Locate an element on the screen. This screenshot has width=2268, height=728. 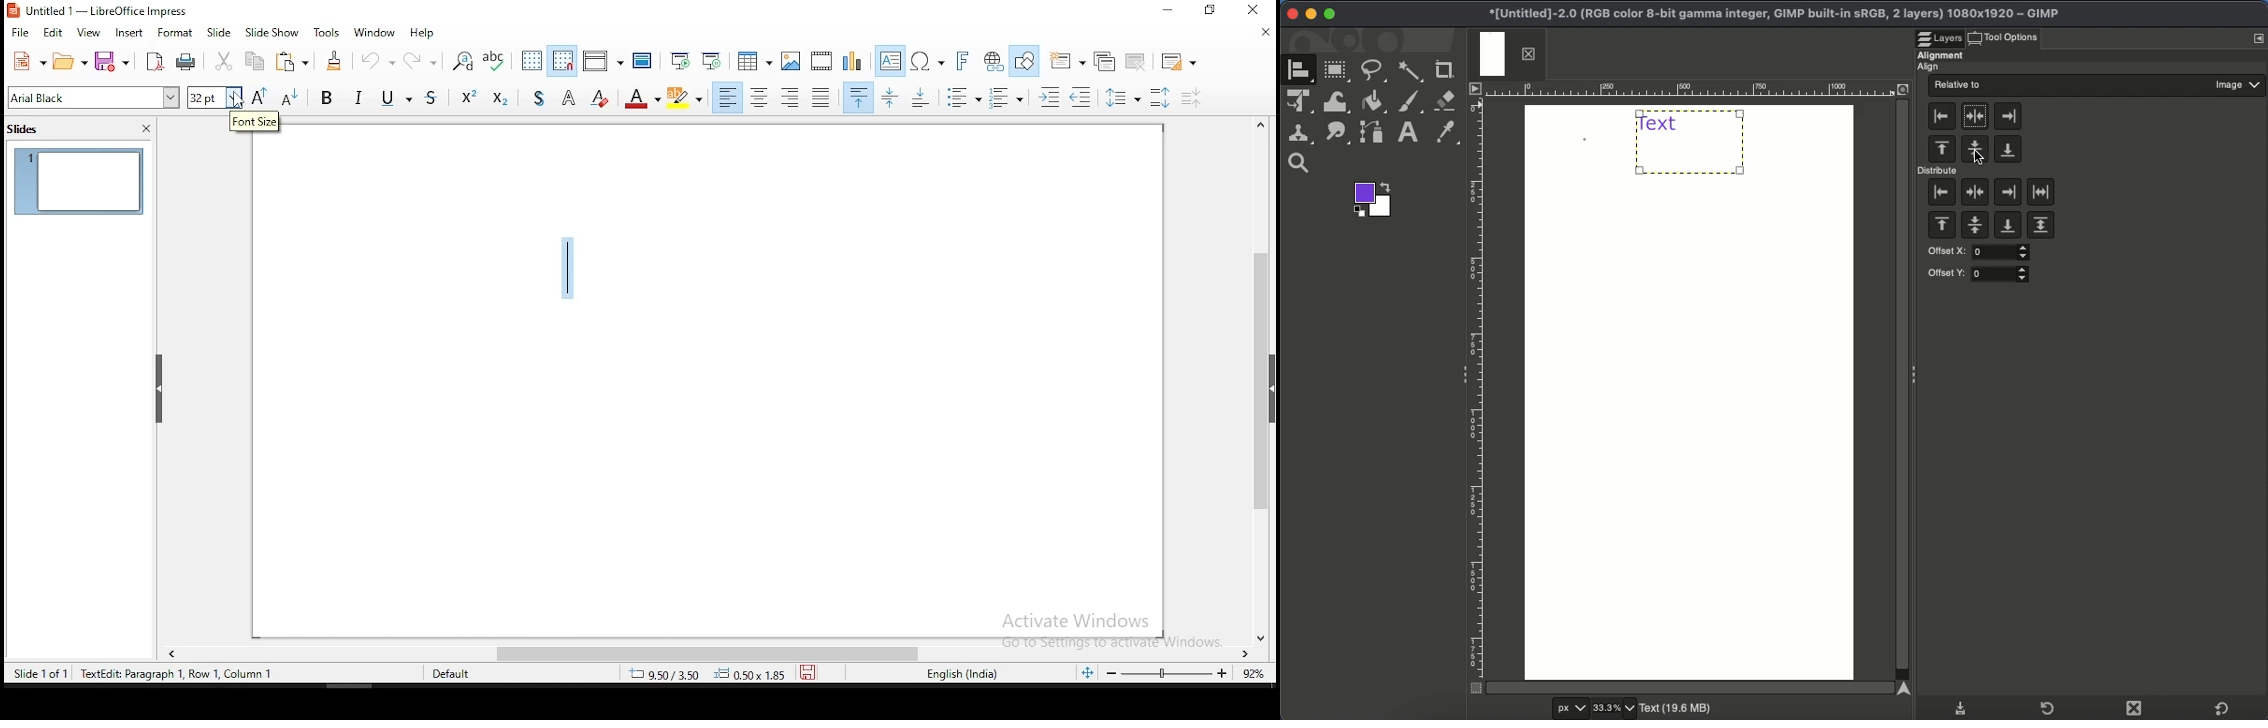
icon and file name is located at coordinates (106, 11).